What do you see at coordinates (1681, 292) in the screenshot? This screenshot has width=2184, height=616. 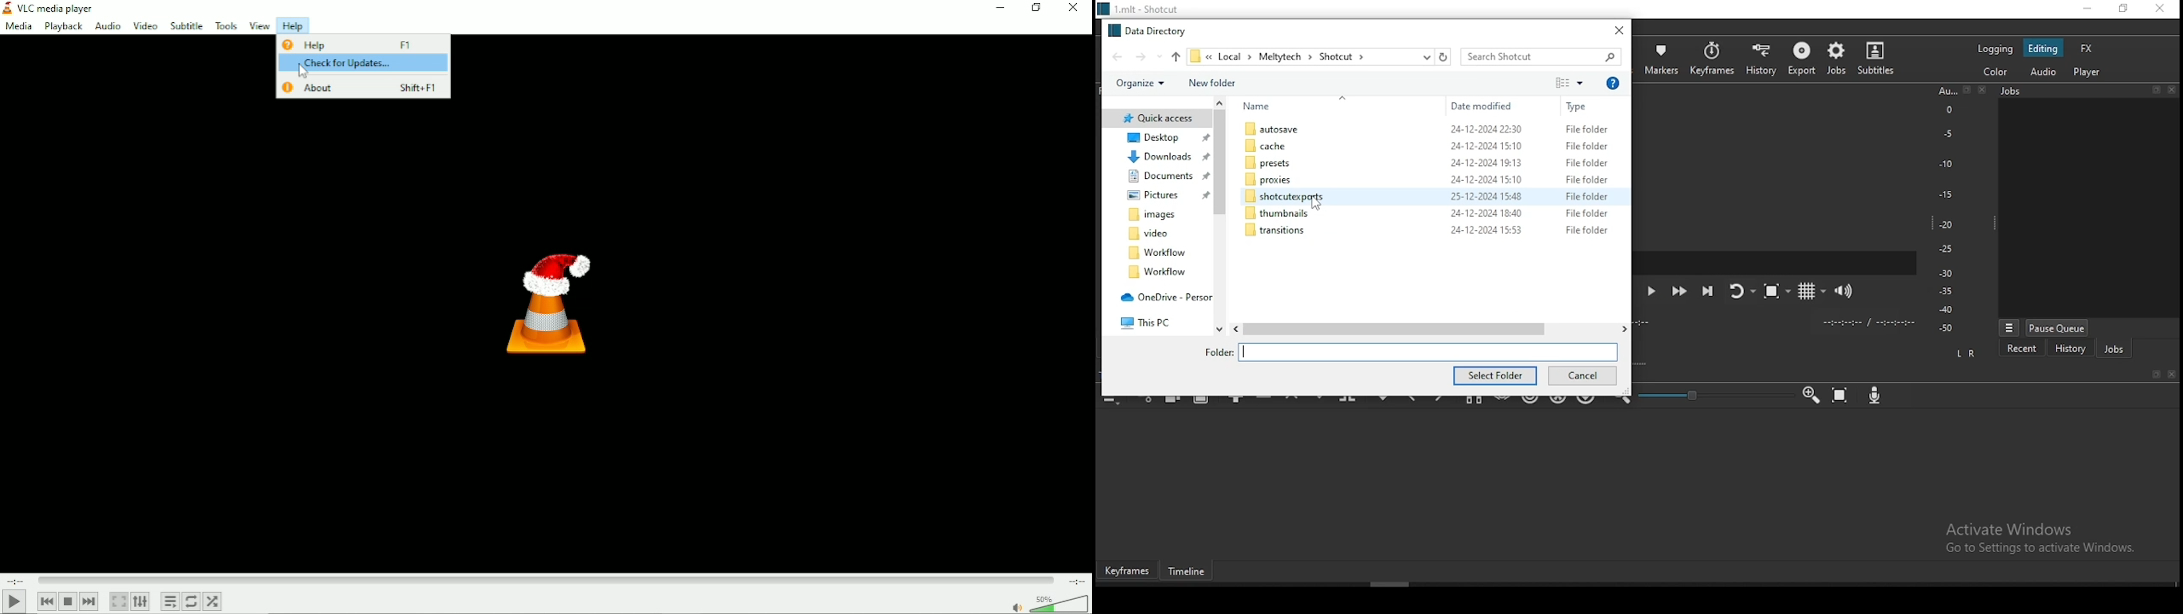 I see `play quickly forwards` at bounding box center [1681, 292].